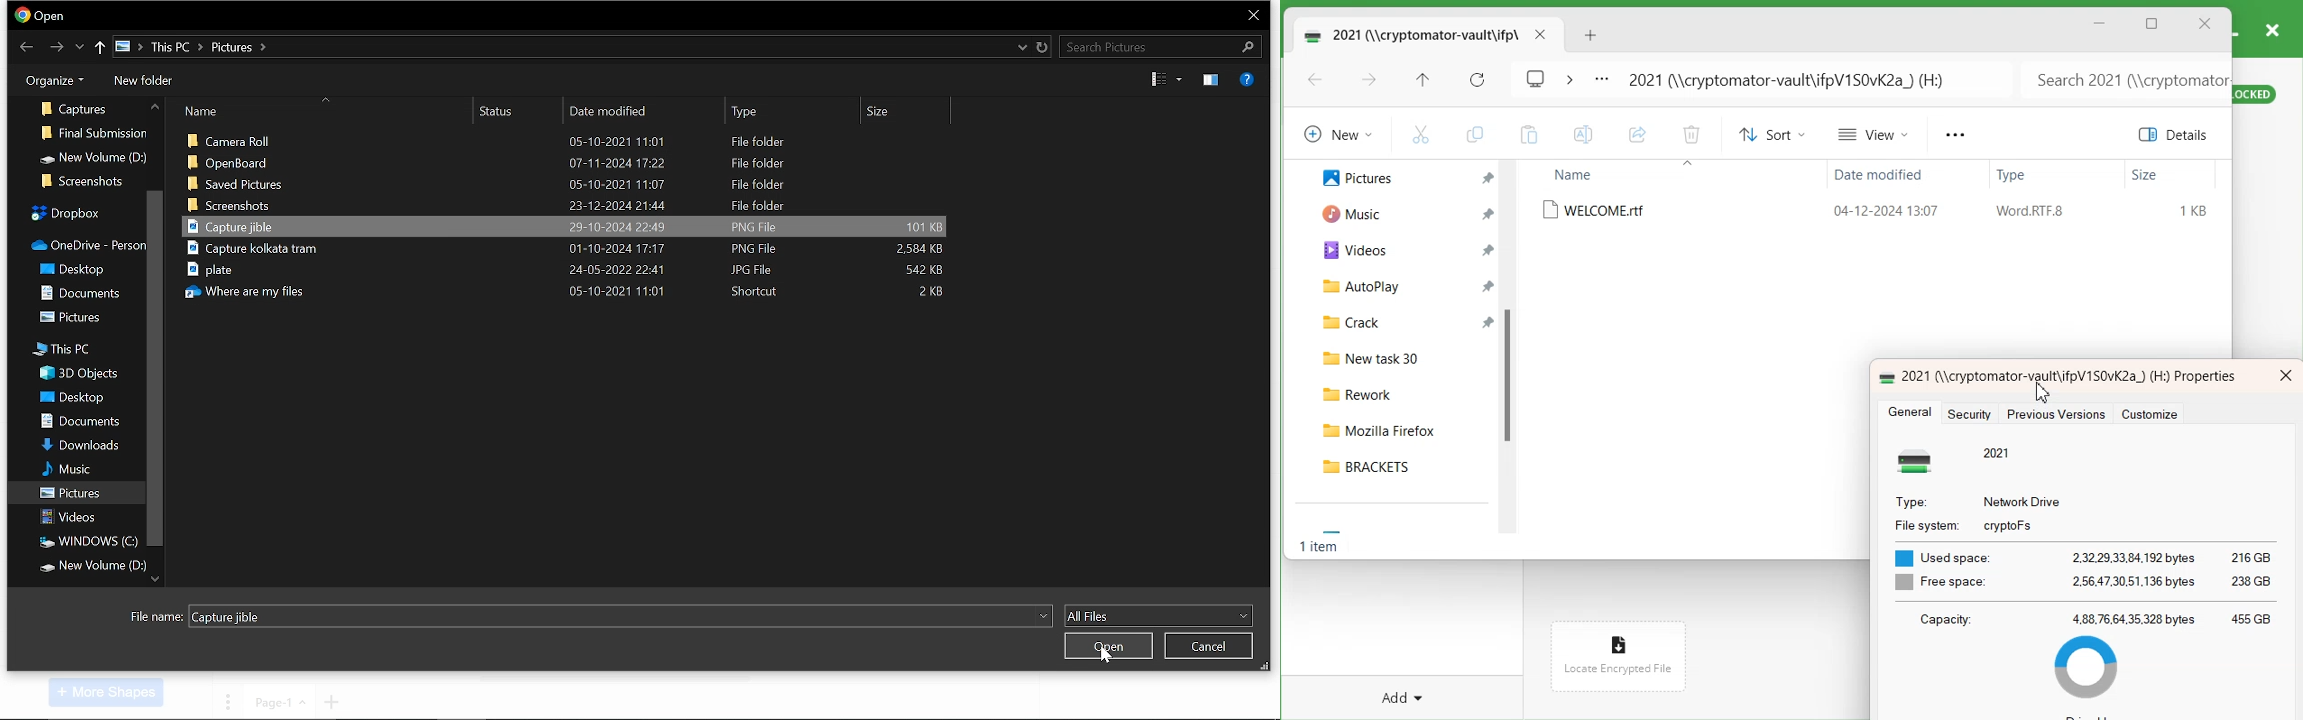 Image resolution: width=2324 pixels, height=728 pixels. What do you see at coordinates (1769, 134) in the screenshot?
I see `Sort` at bounding box center [1769, 134].